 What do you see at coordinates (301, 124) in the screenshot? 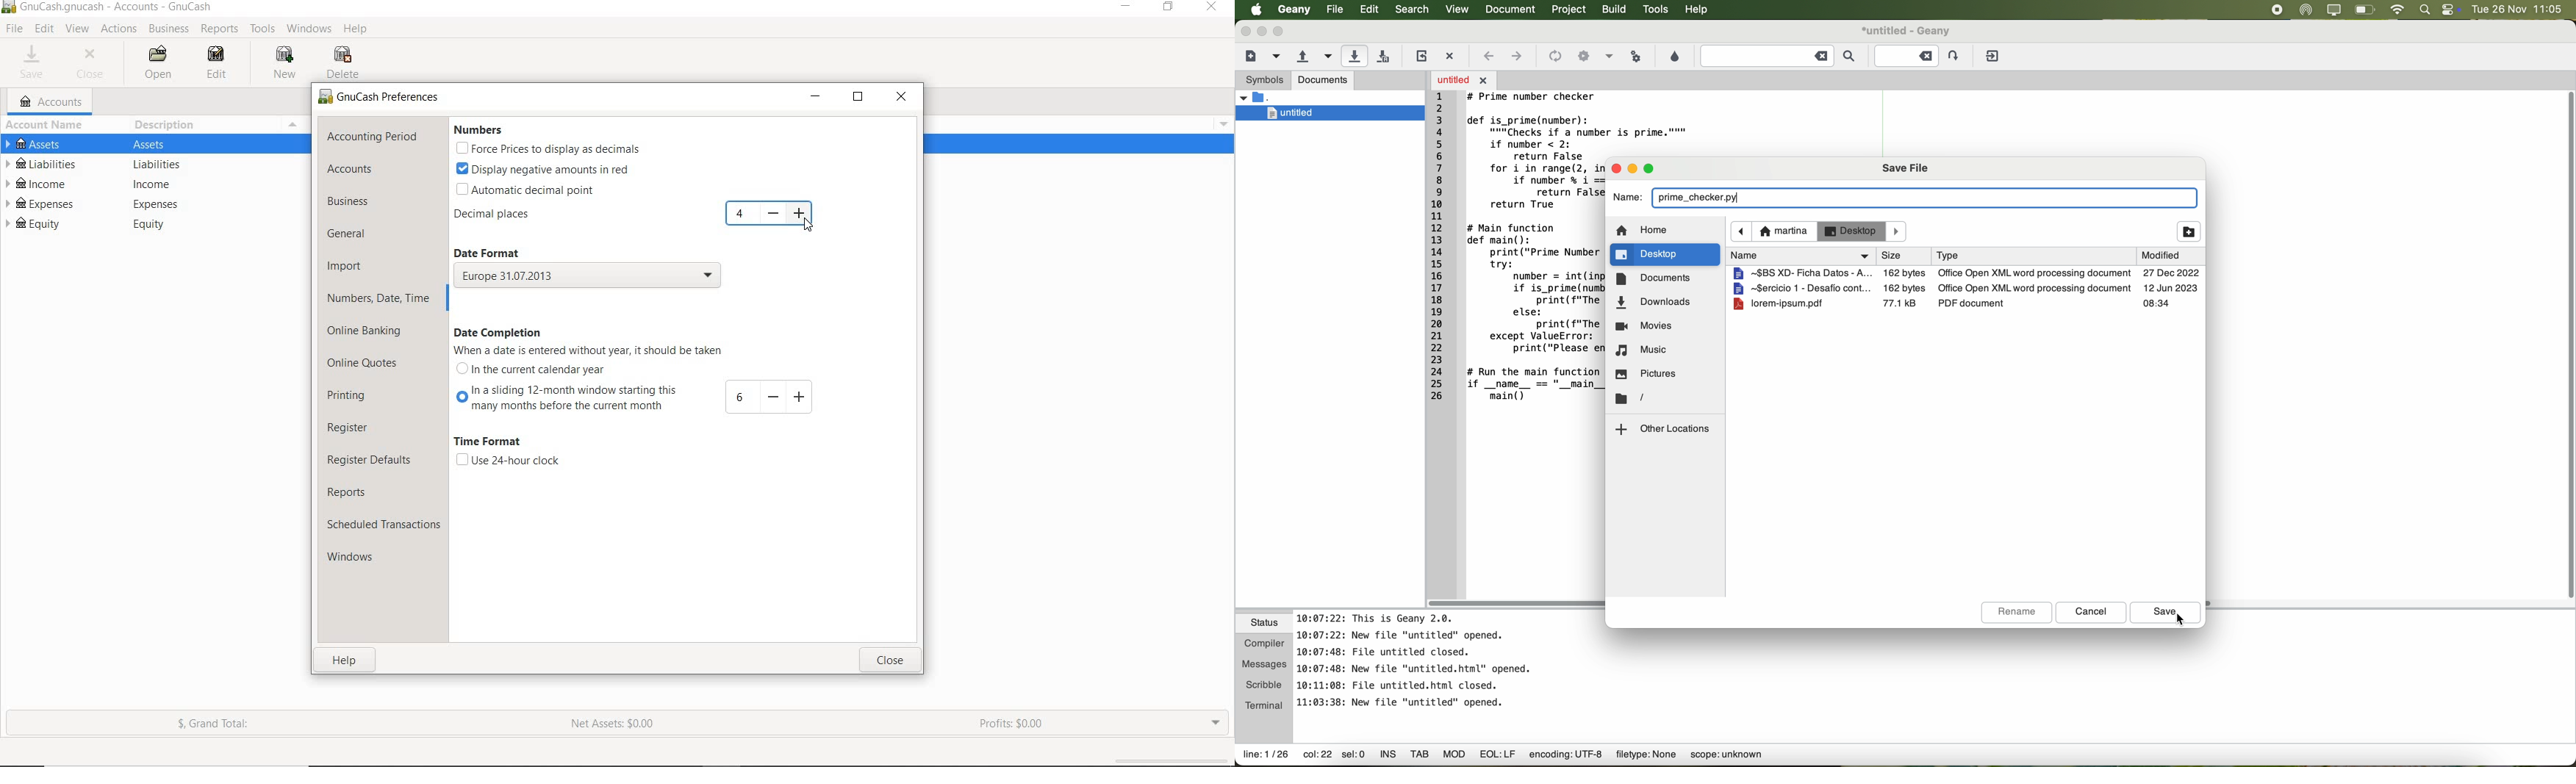
I see `TOTAL` at bounding box center [301, 124].